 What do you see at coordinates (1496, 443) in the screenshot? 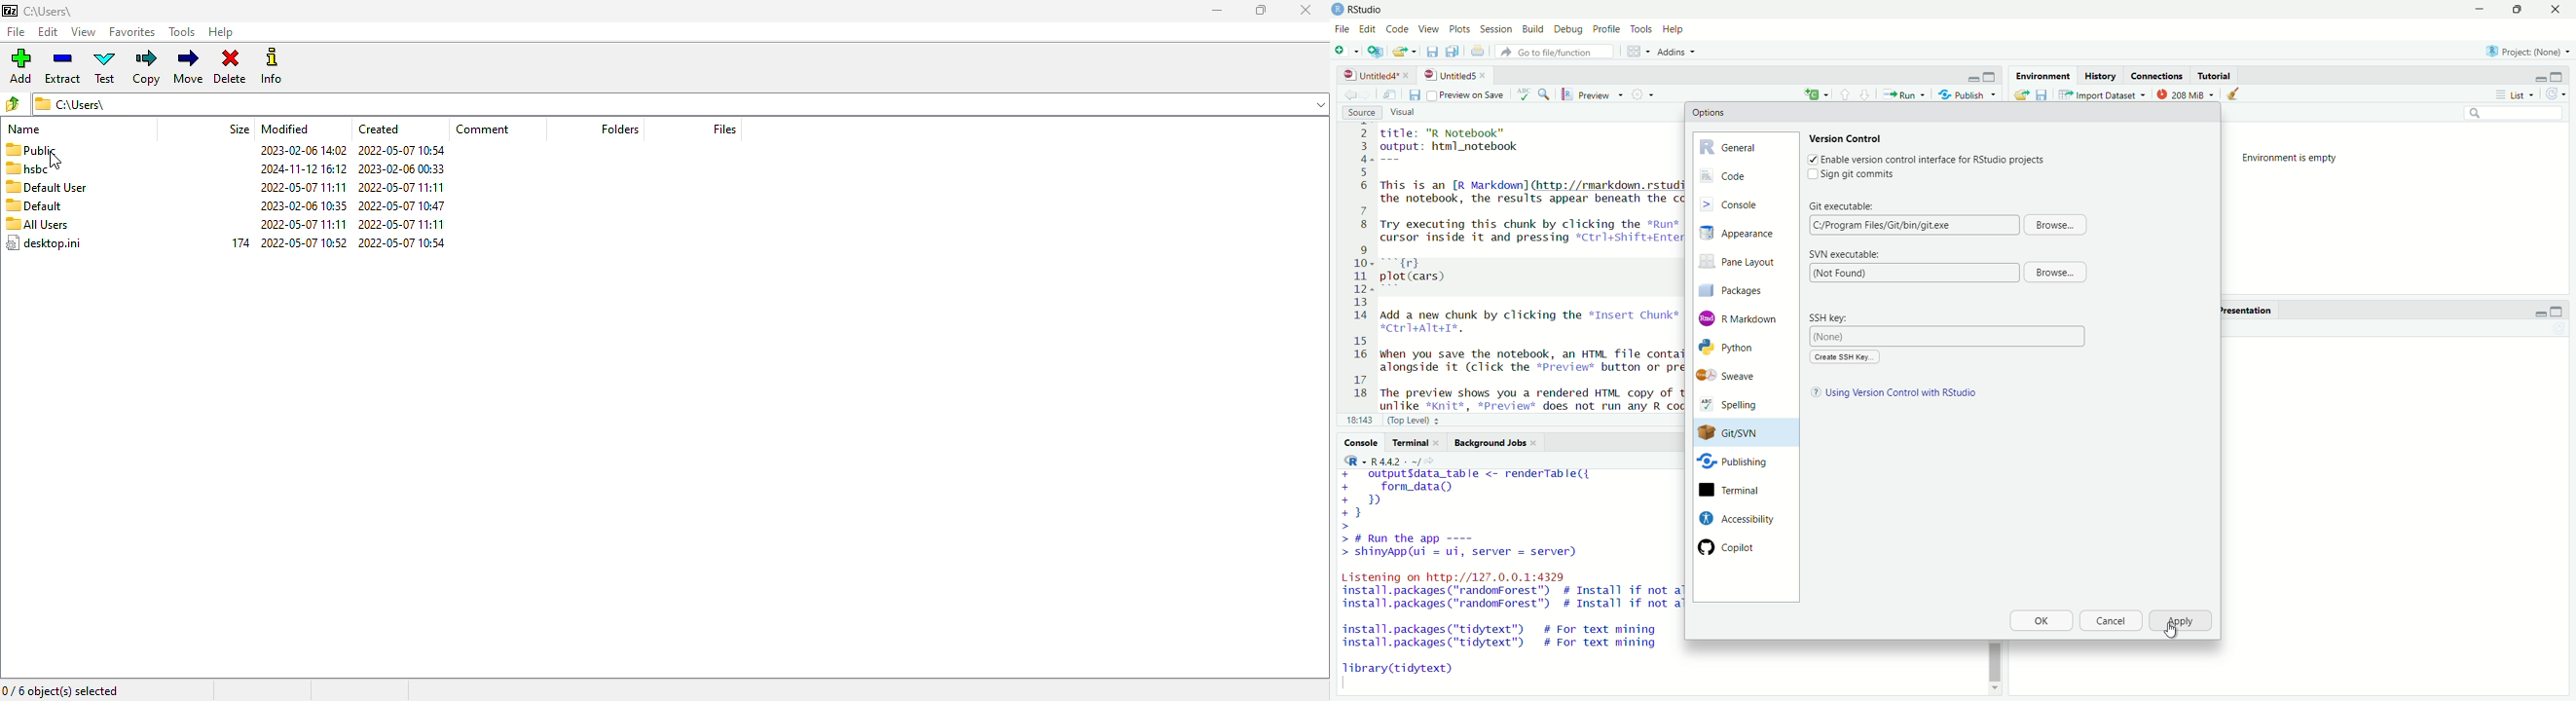
I see `Background Jobs` at bounding box center [1496, 443].